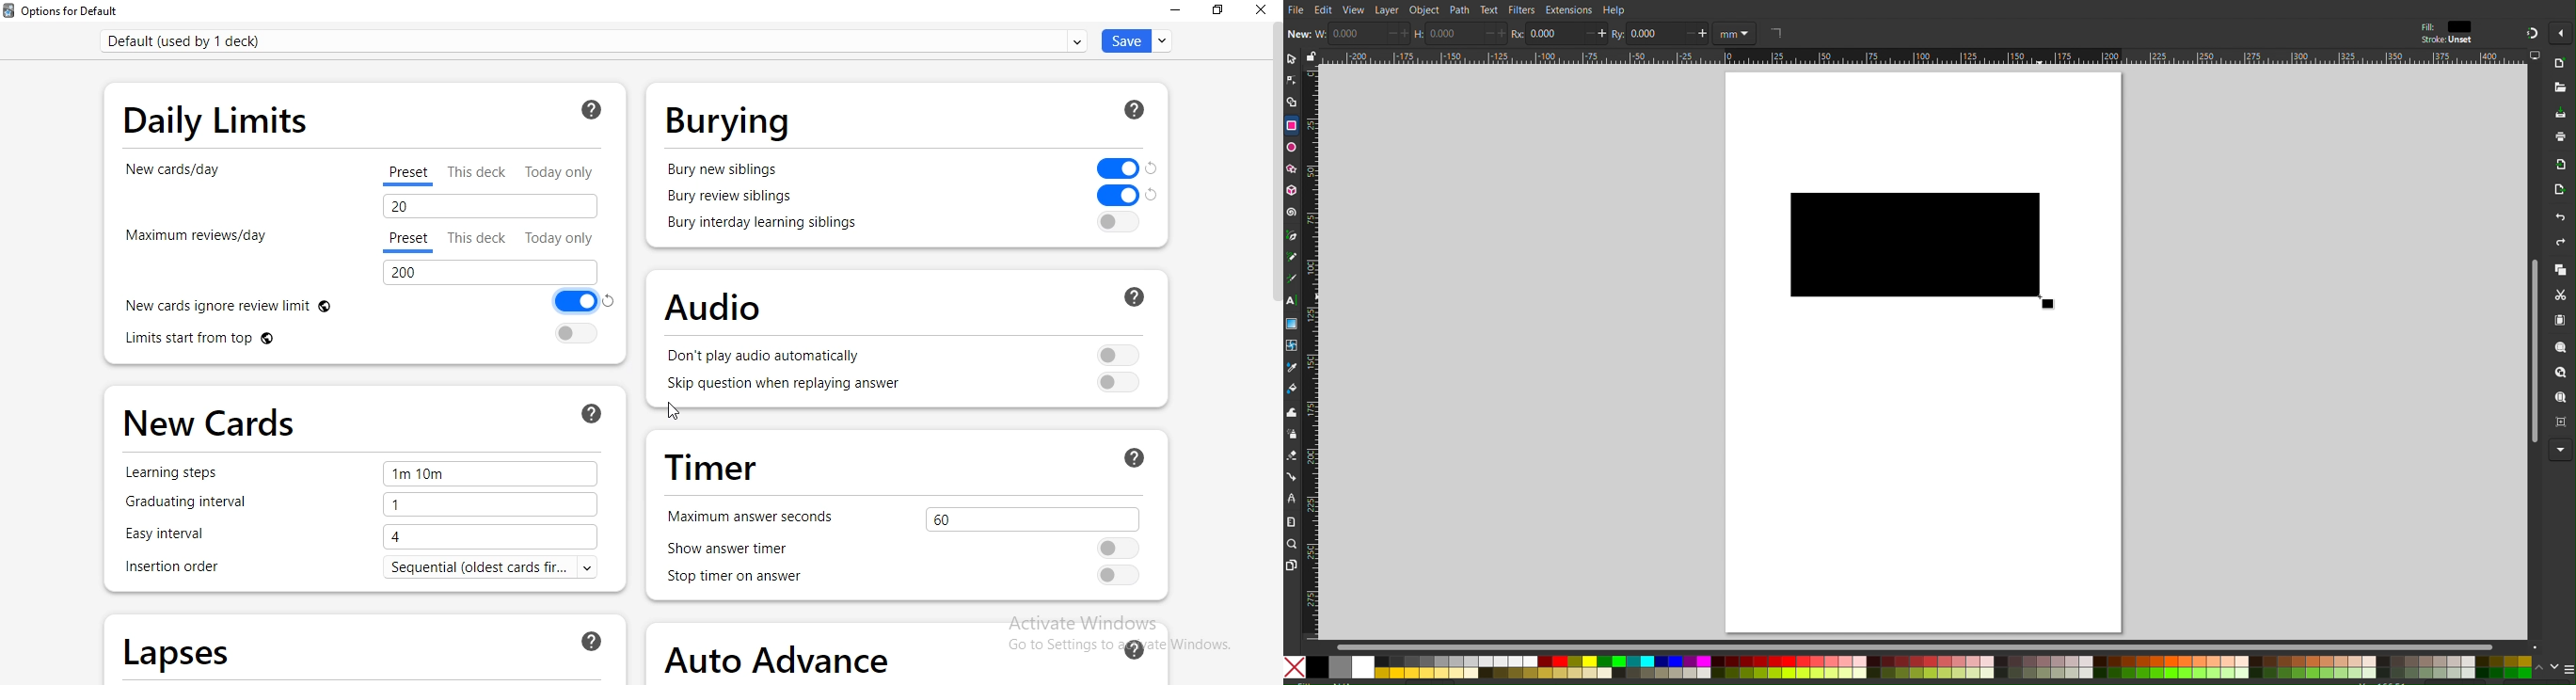 The image size is (2576, 700). What do you see at coordinates (494, 535) in the screenshot?
I see `4` at bounding box center [494, 535].